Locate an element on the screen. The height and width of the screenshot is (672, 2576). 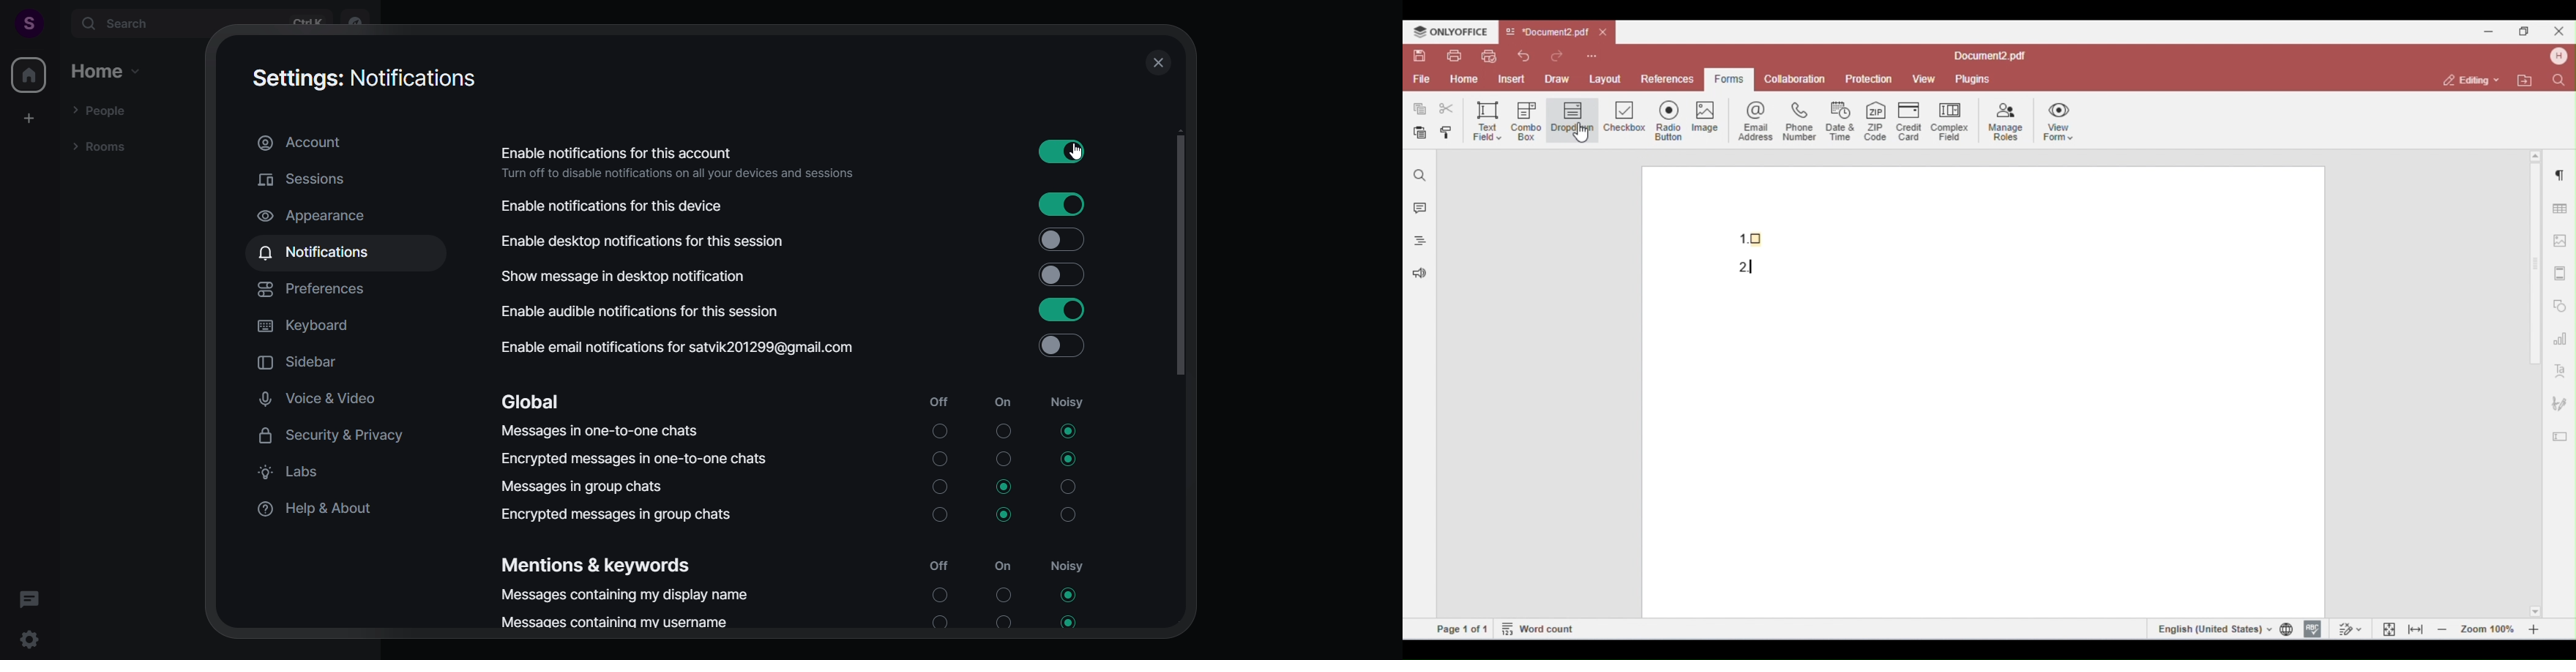
people is located at coordinates (102, 109).